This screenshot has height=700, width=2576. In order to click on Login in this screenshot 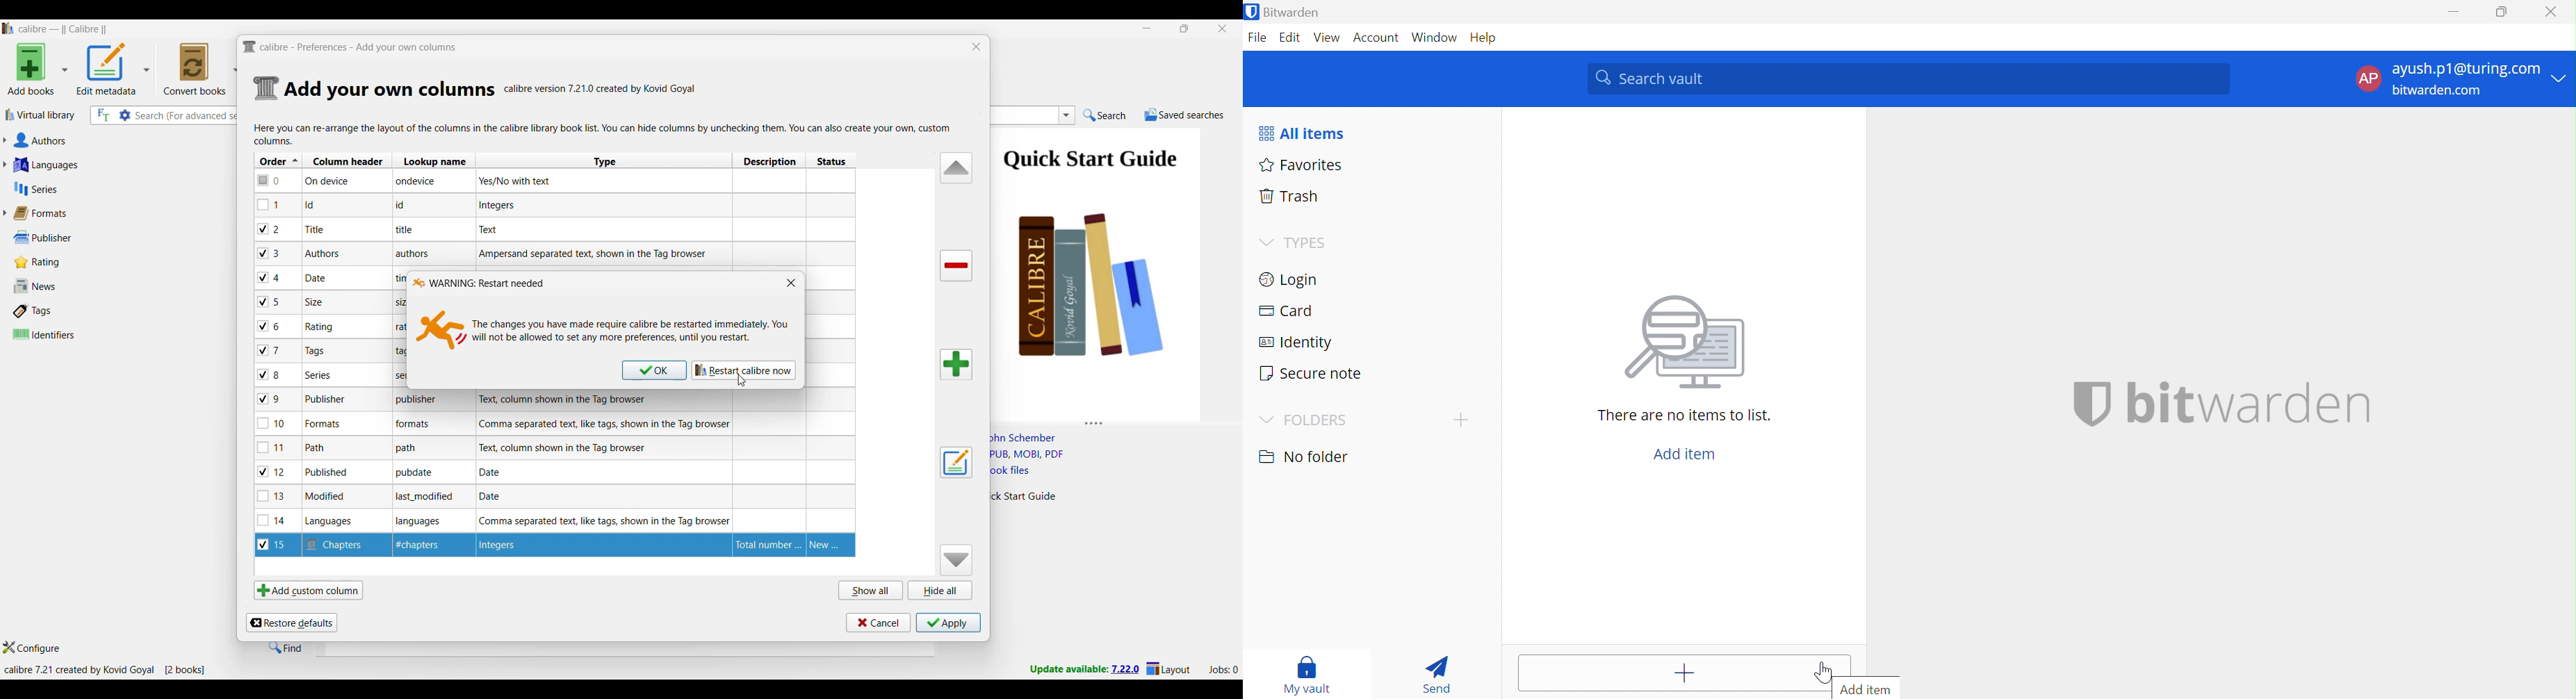, I will do `click(1287, 281)`.